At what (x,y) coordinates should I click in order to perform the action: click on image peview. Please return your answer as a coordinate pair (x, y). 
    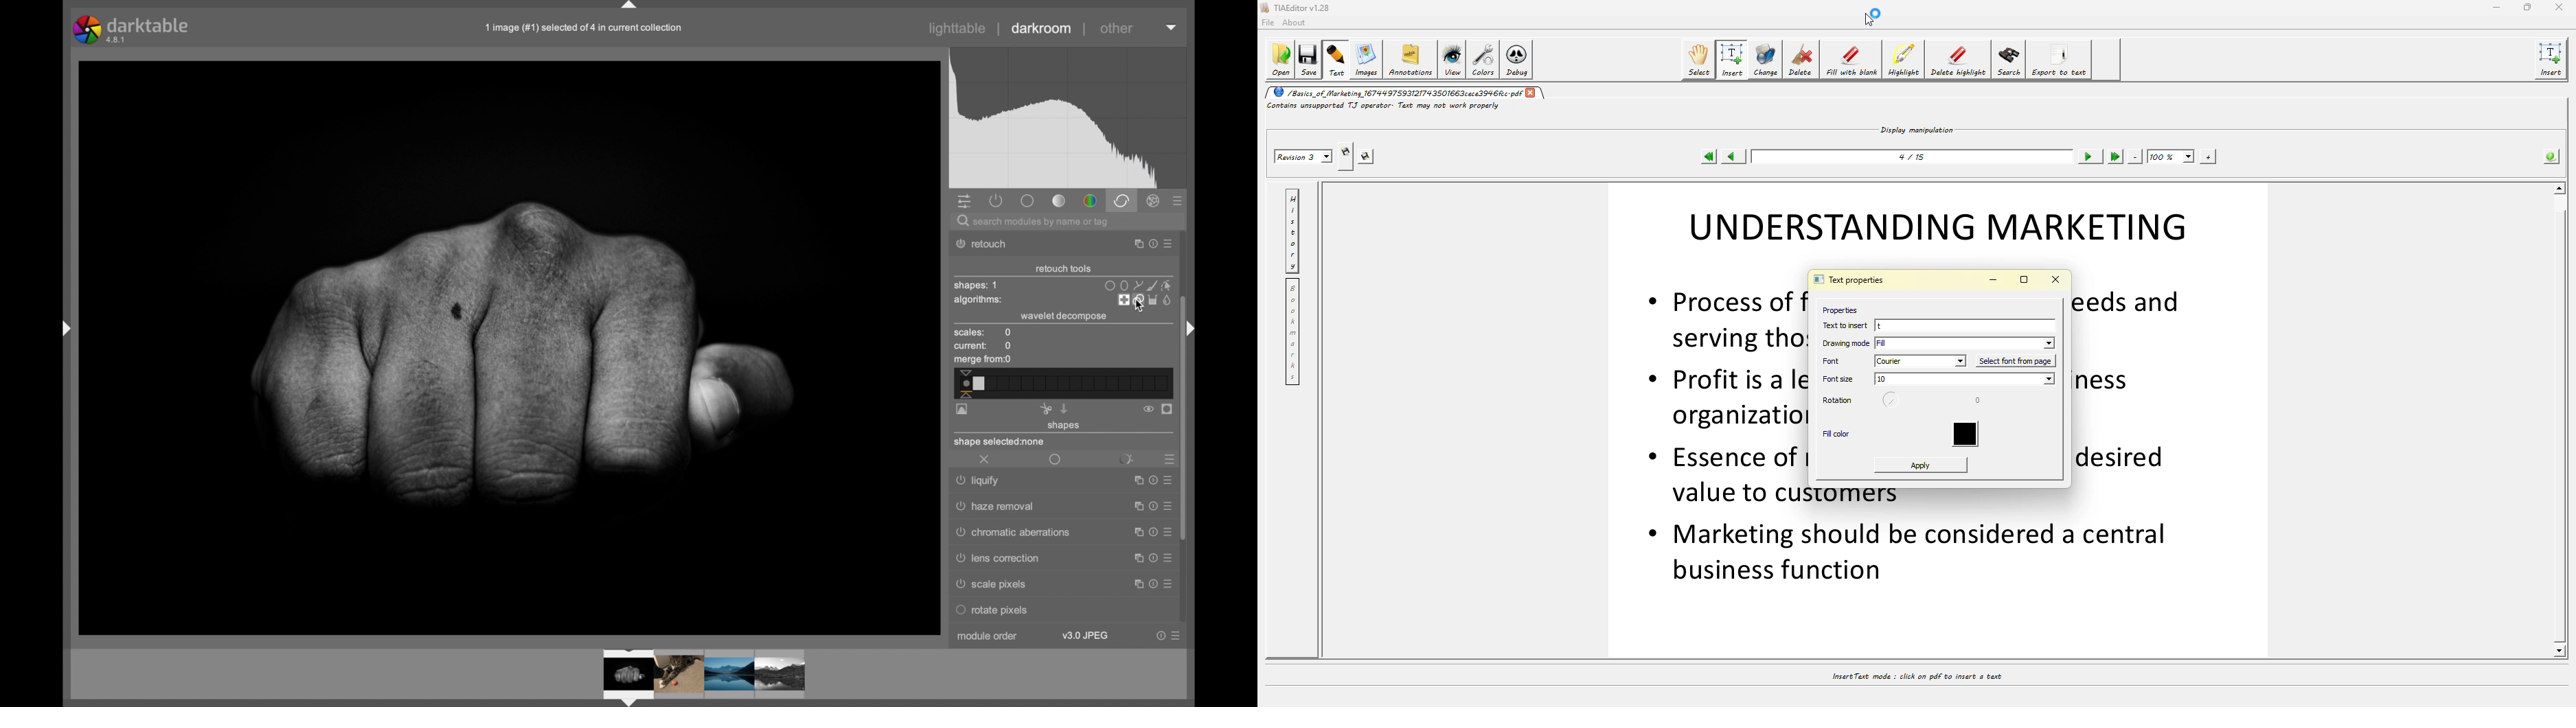
    Looking at the image, I should click on (691, 676).